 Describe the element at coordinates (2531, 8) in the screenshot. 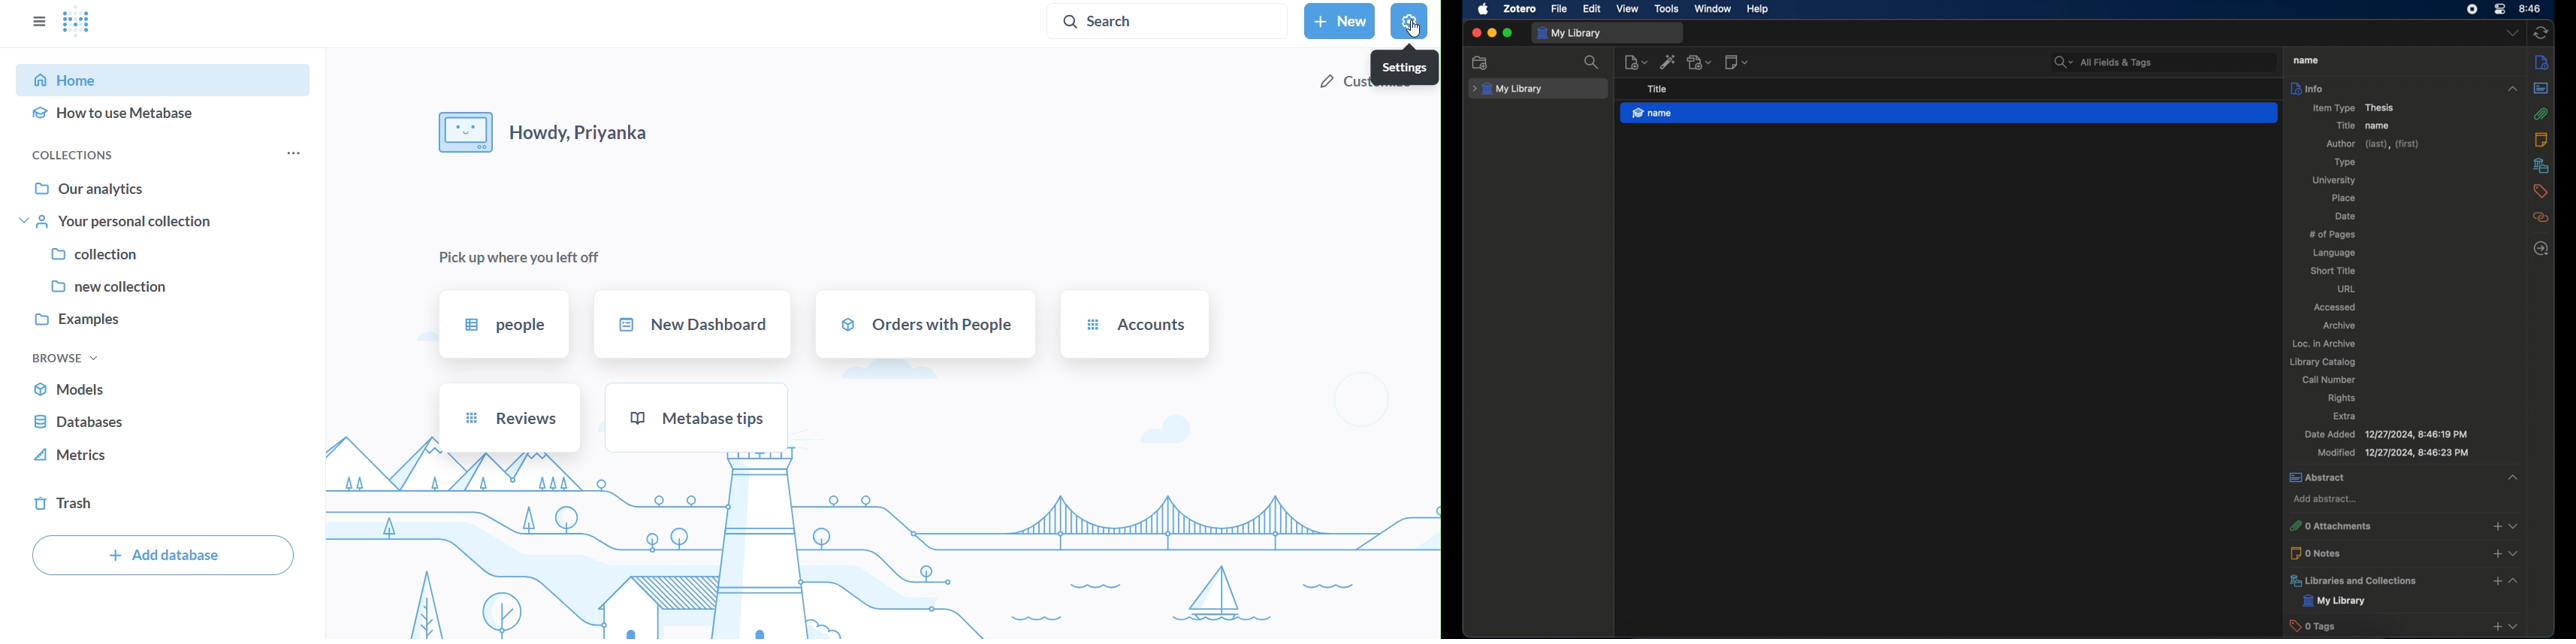

I see `time` at that location.